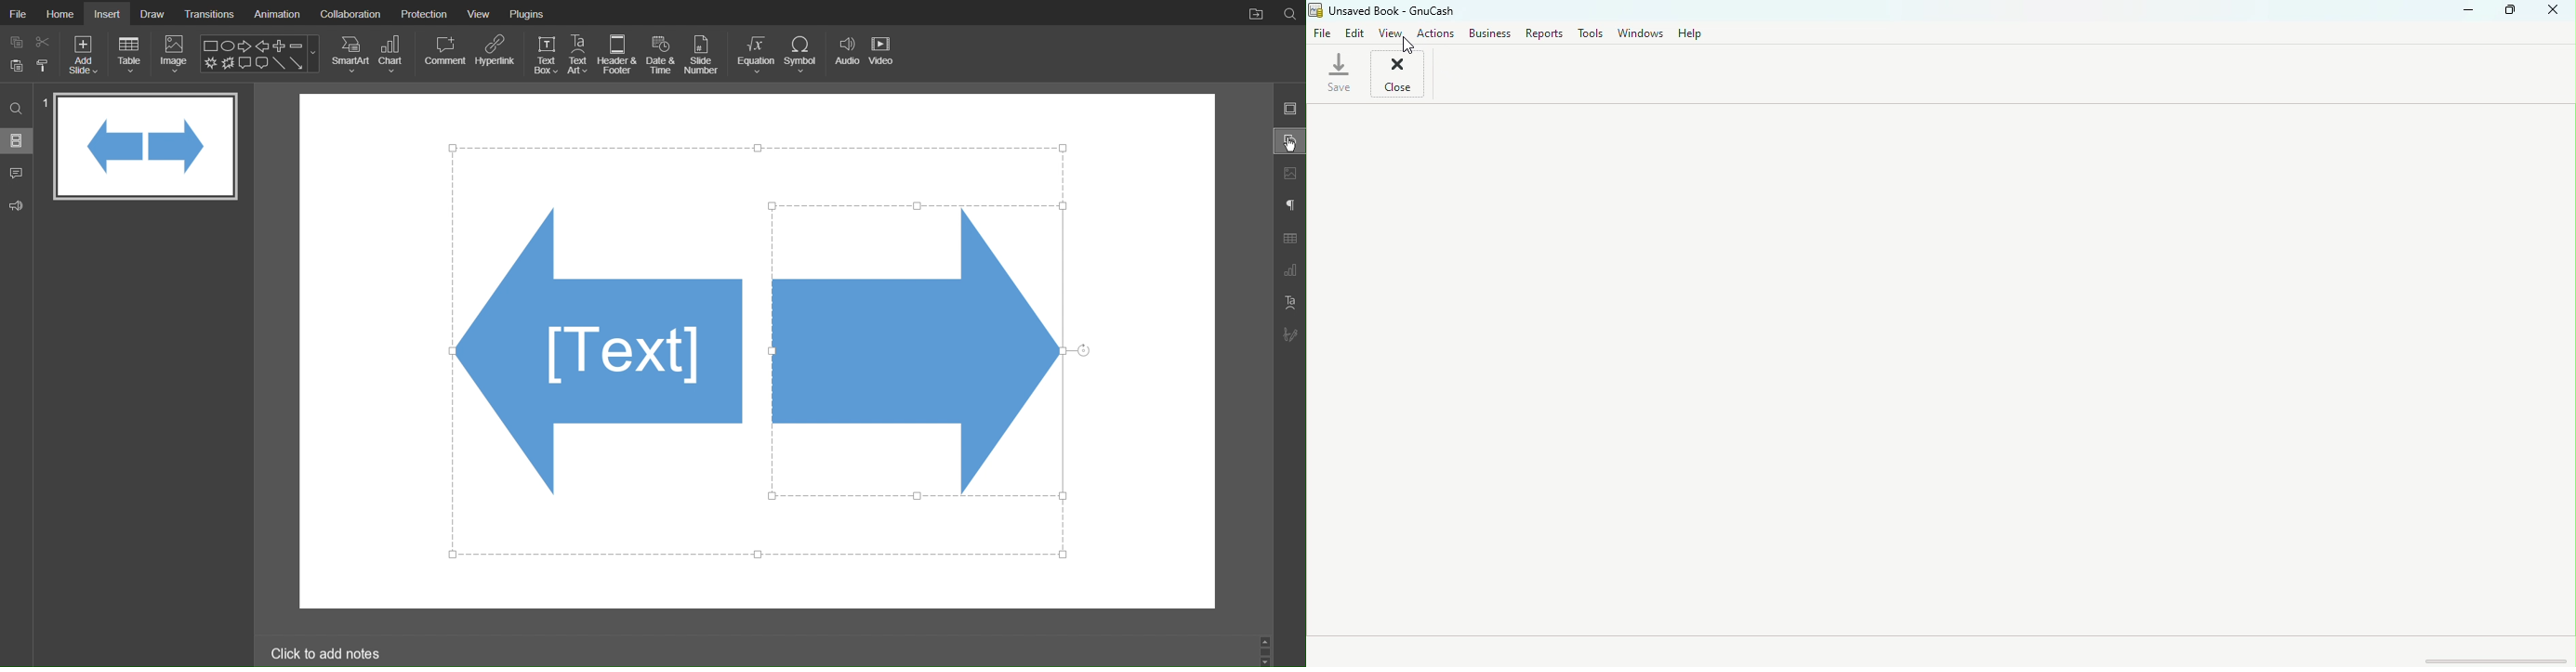  What do you see at coordinates (209, 13) in the screenshot?
I see `Transitions` at bounding box center [209, 13].